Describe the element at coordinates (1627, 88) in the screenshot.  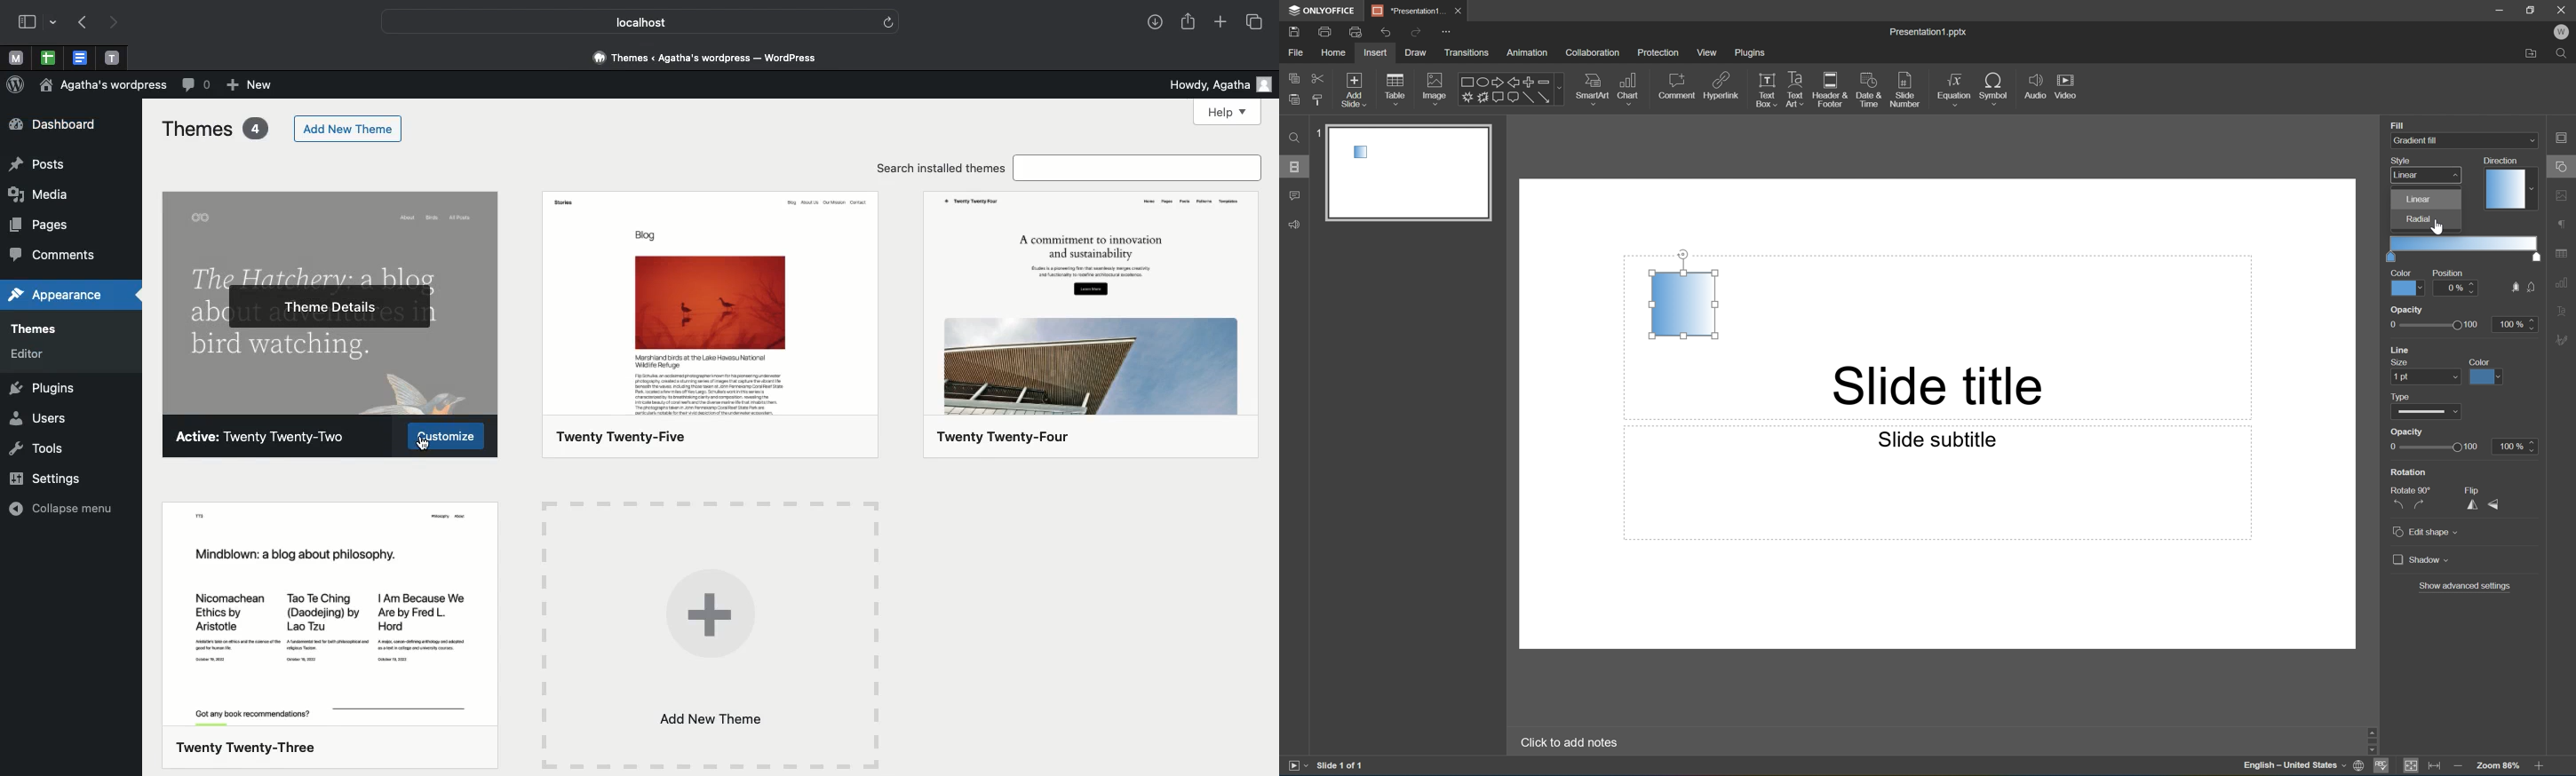
I see `Chart` at that location.